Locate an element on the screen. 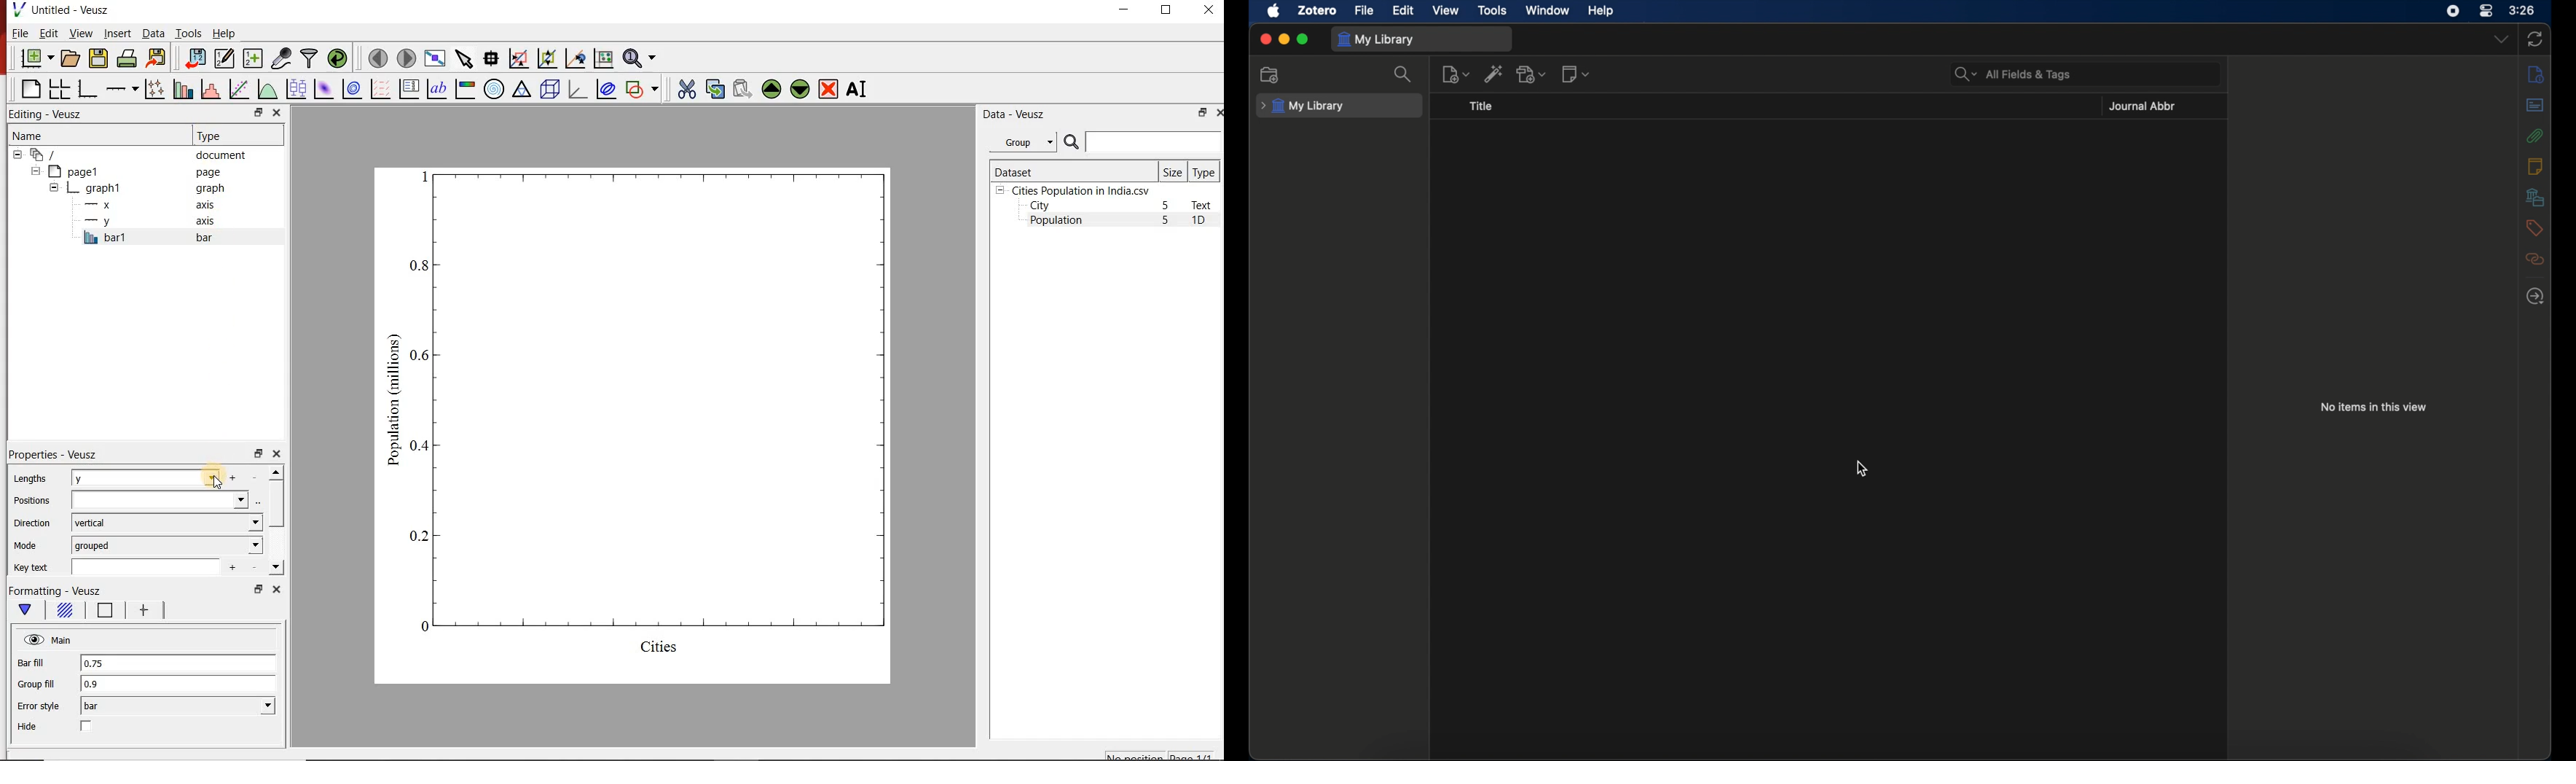  plot box plots is located at coordinates (295, 88).